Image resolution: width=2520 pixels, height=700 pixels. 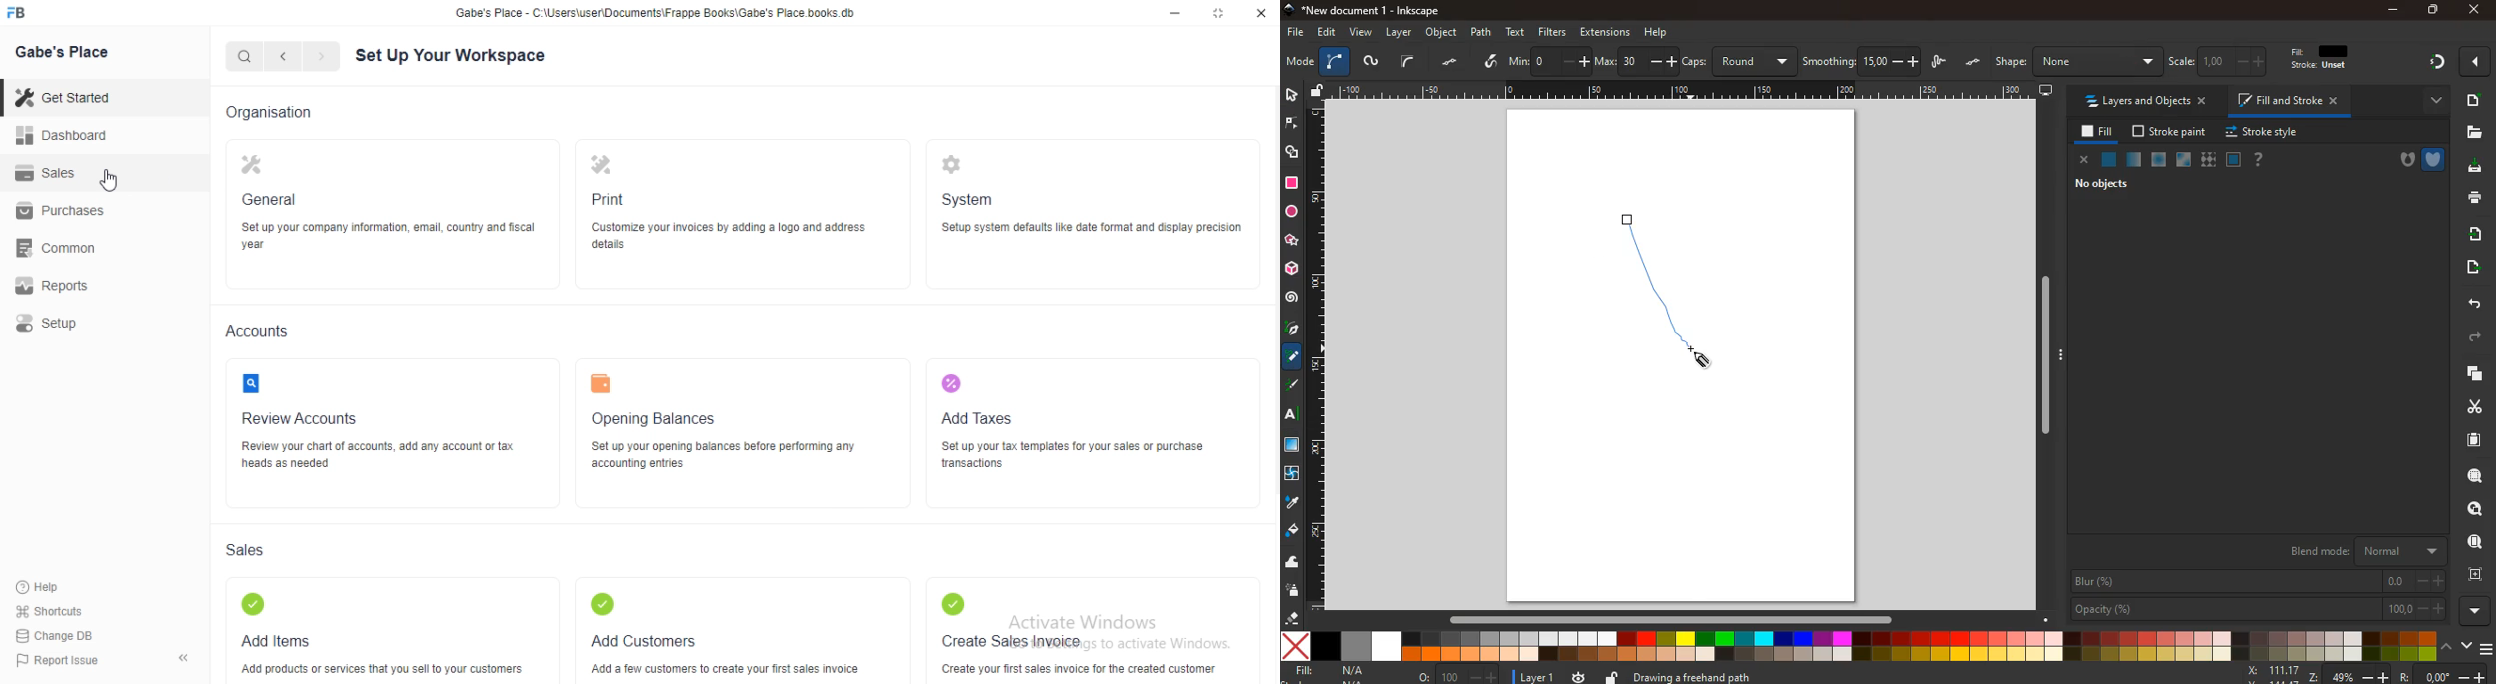 What do you see at coordinates (299, 418) in the screenshot?
I see `Review Accounts` at bounding box center [299, 418].